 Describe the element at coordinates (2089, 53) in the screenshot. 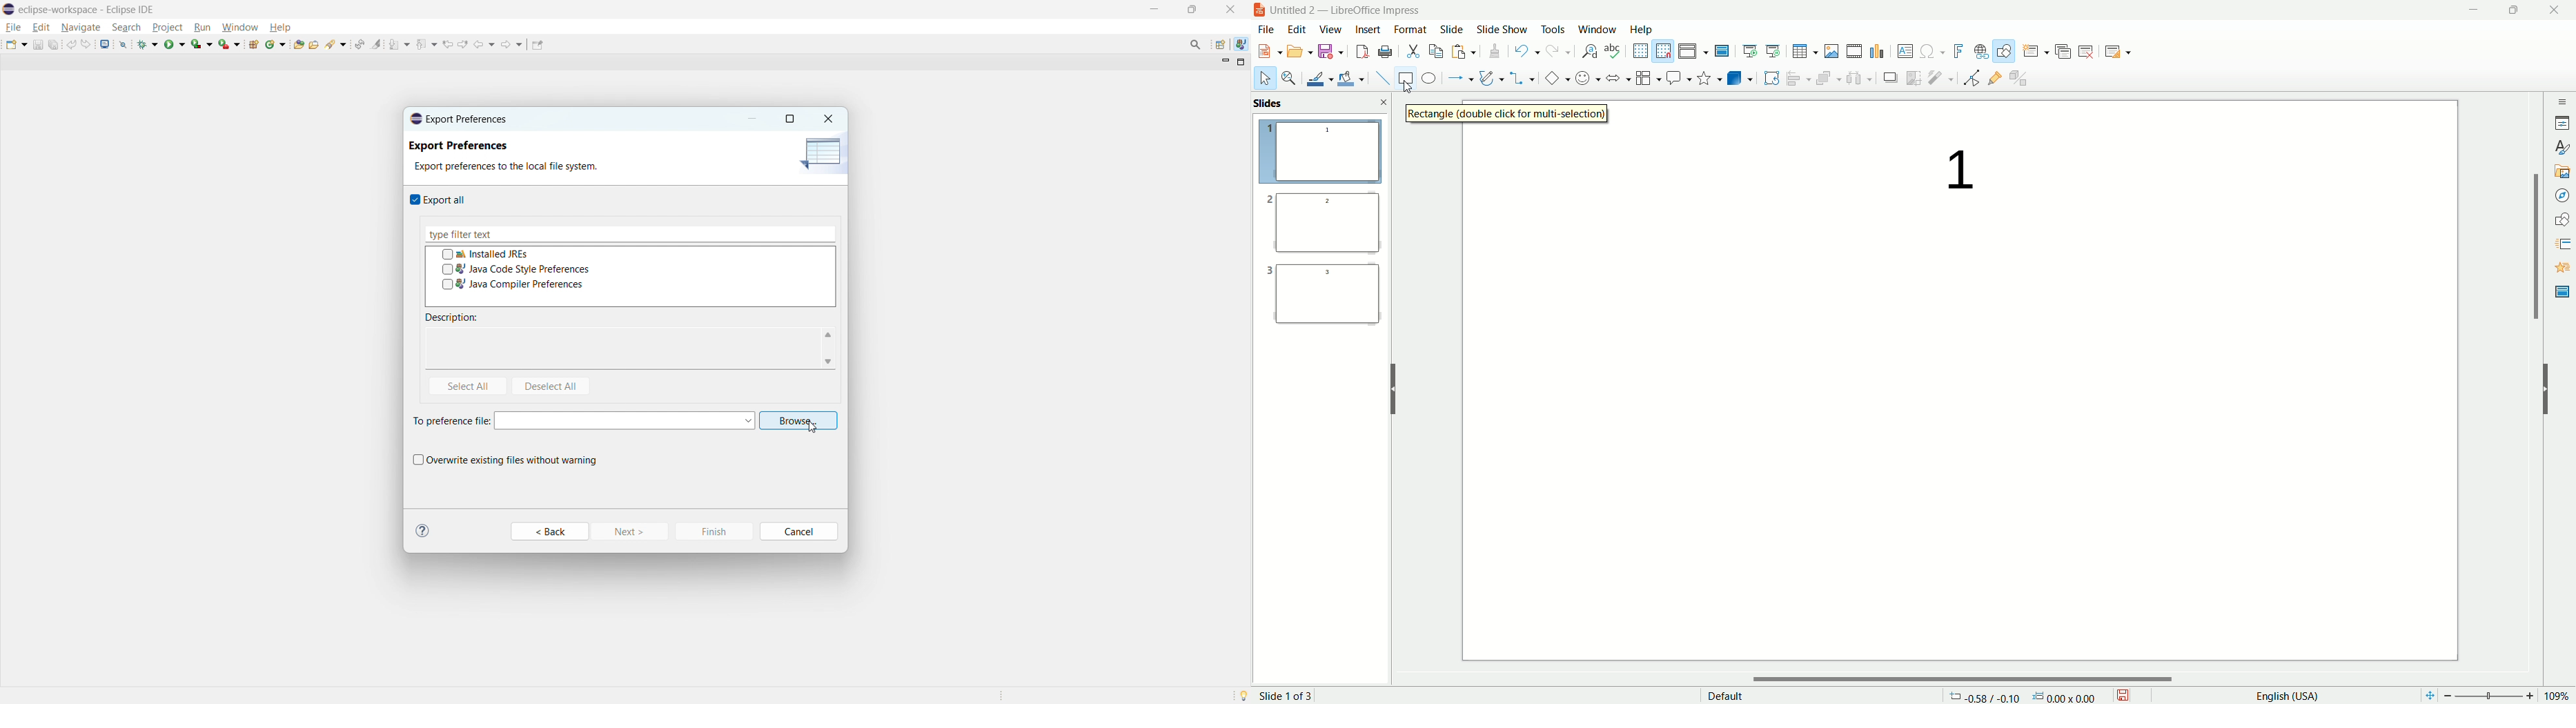

I see `delete slide` at that location.